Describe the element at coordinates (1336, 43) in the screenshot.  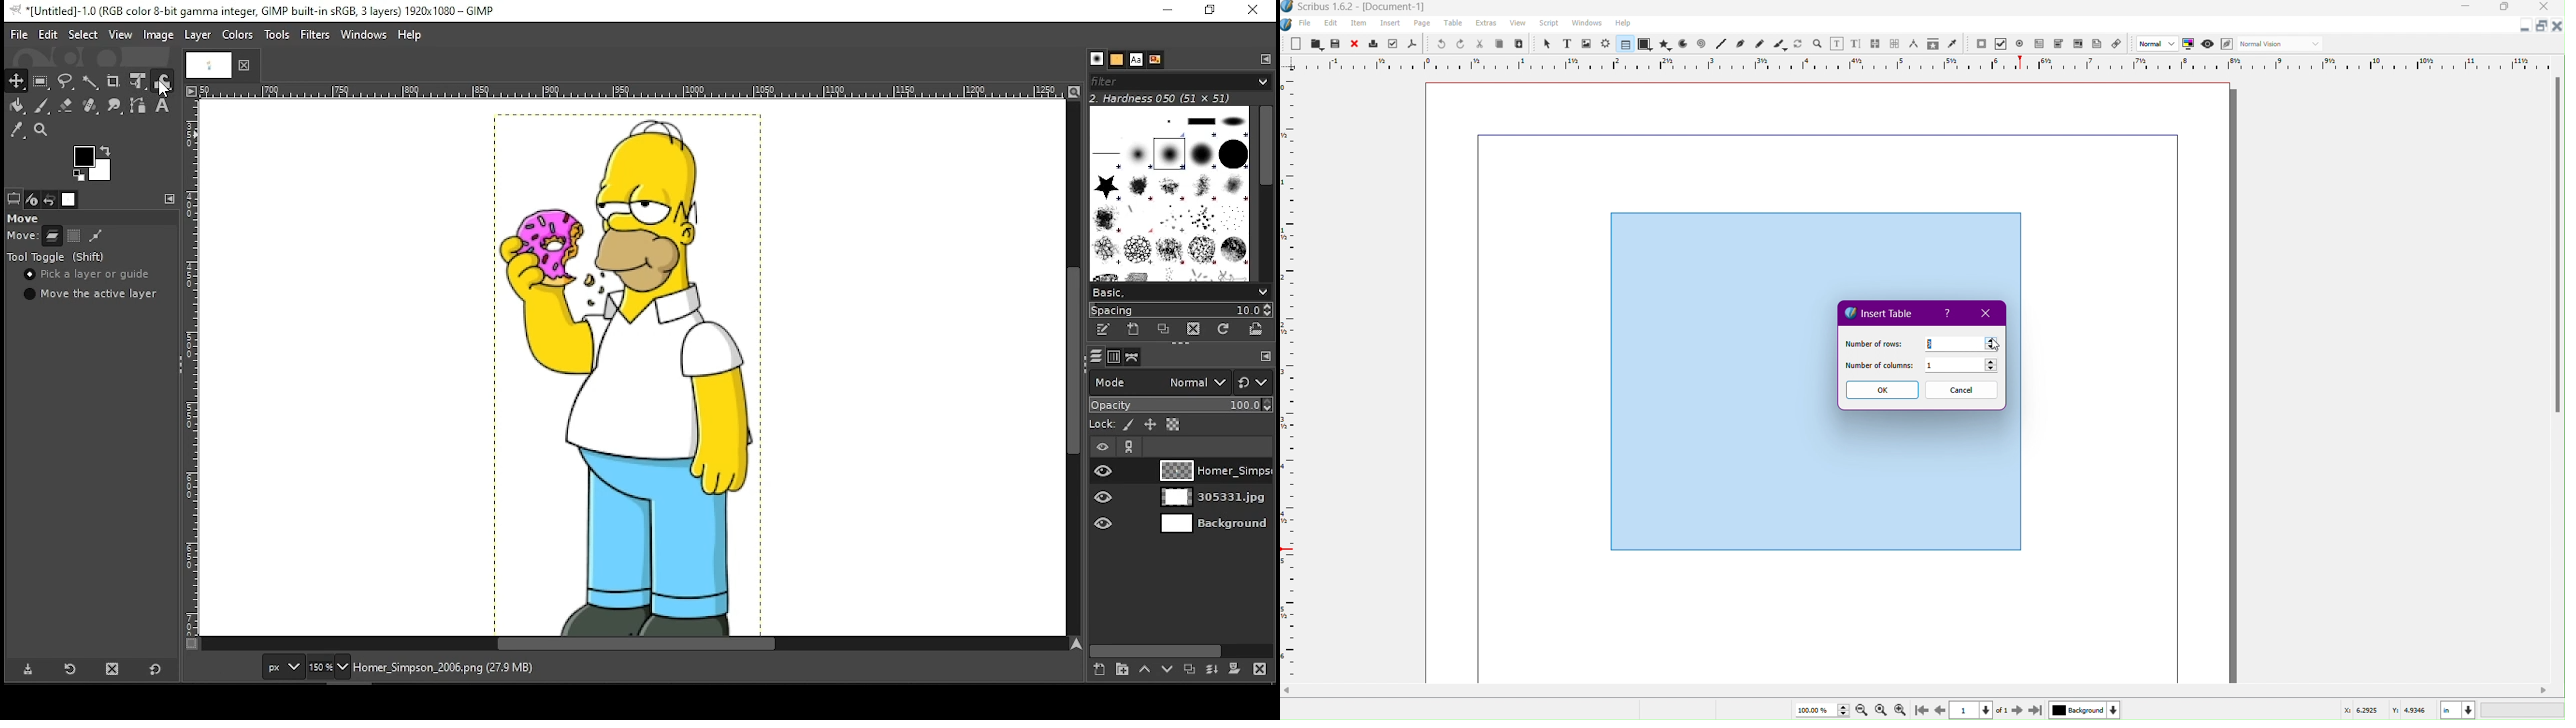
I see `Save` at that location.